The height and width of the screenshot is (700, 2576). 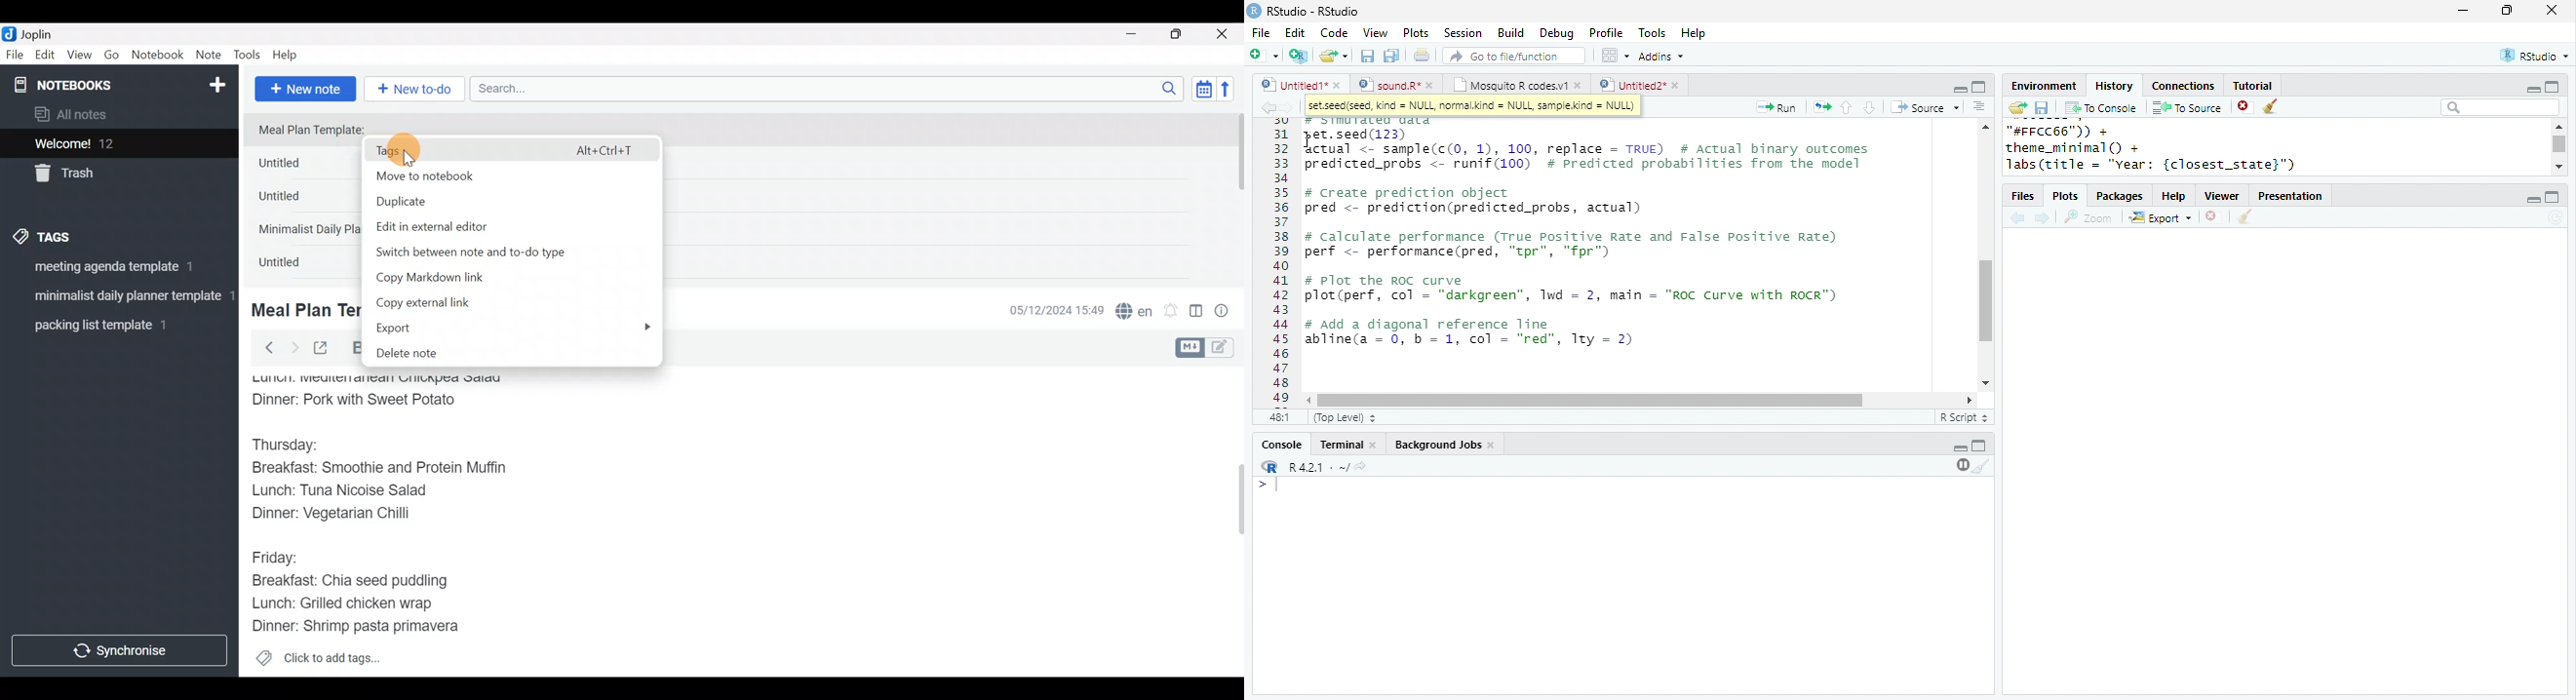 What do you see at coordinates (1845, 107) in the screenshot?
I see `up` at bounding box center [1845, 107].